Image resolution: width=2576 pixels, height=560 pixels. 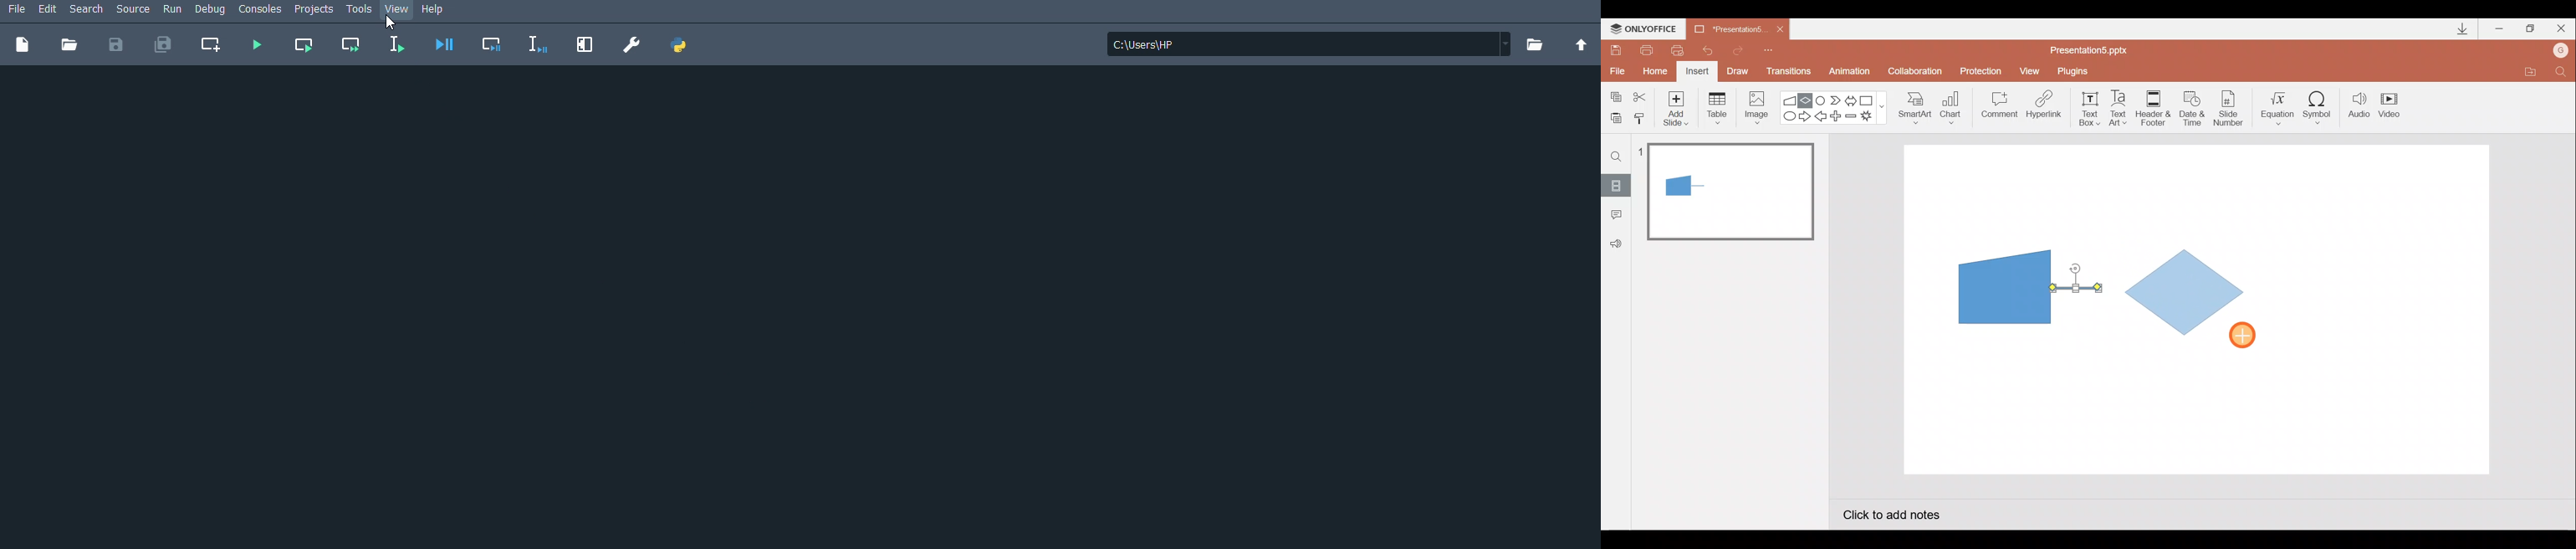 I want to click on Close, so click(x=1780, y=29).